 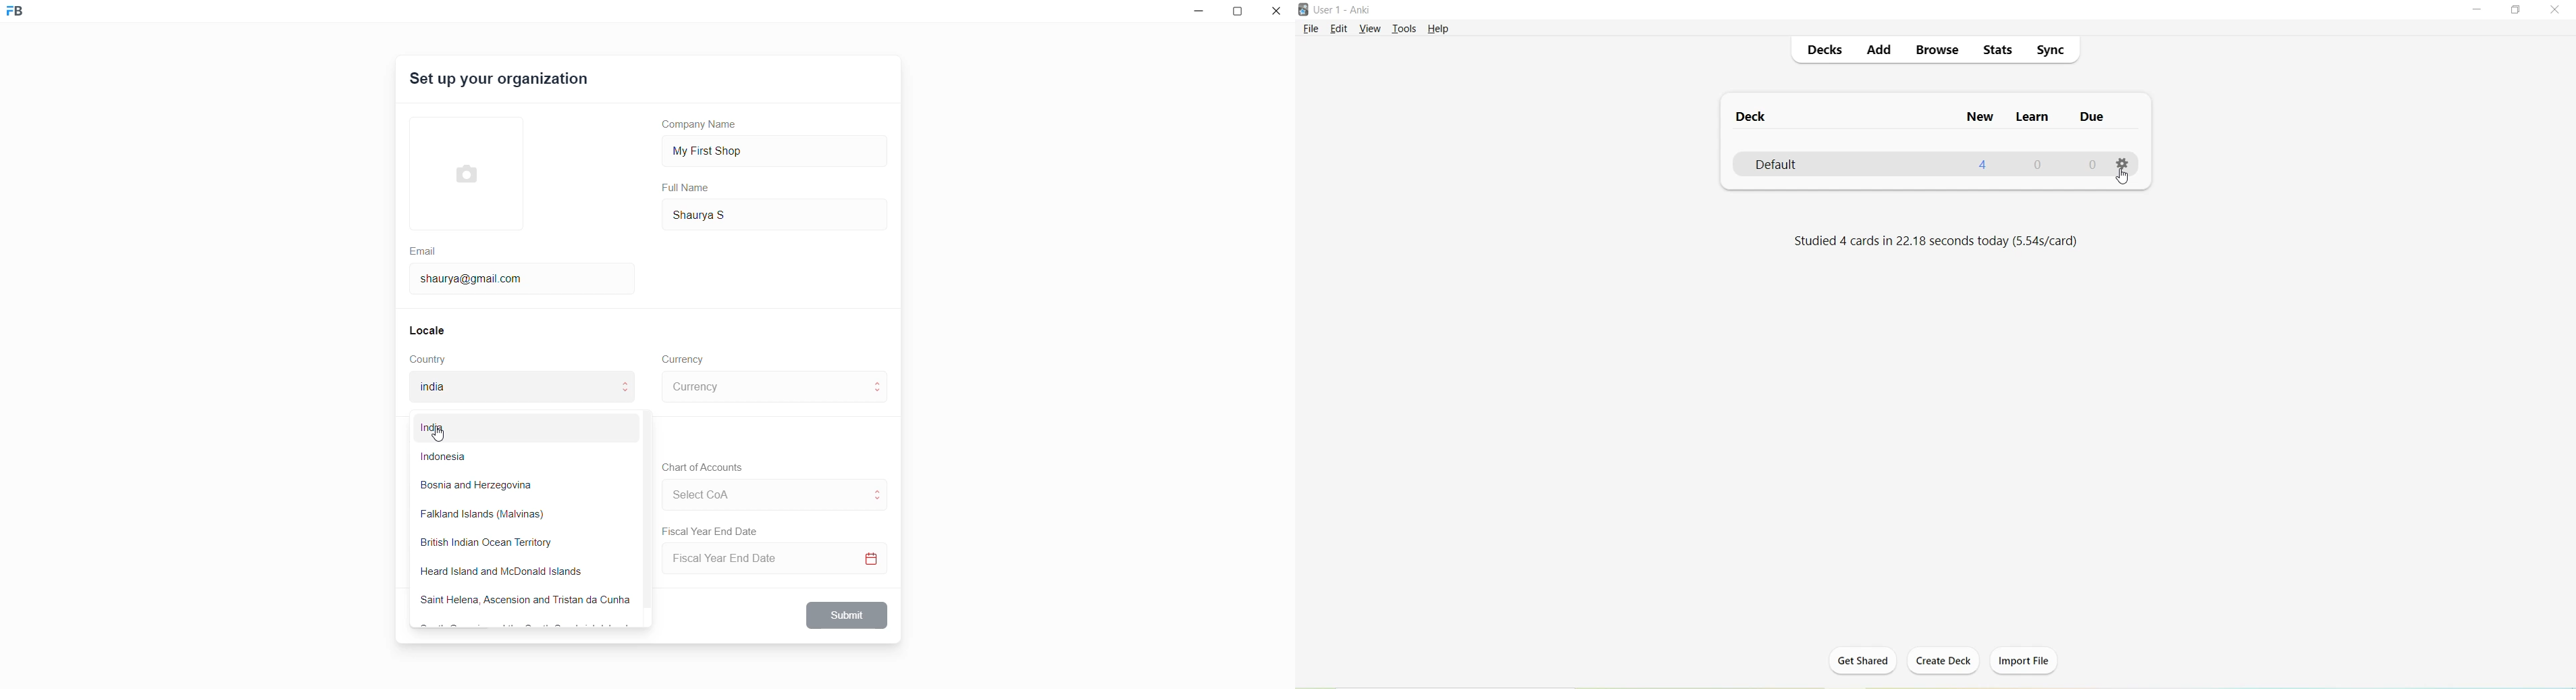 What do you see at coordinates (1303, 10) in the screenshot?
I see `Logo` at bounding box center [1303, 10].